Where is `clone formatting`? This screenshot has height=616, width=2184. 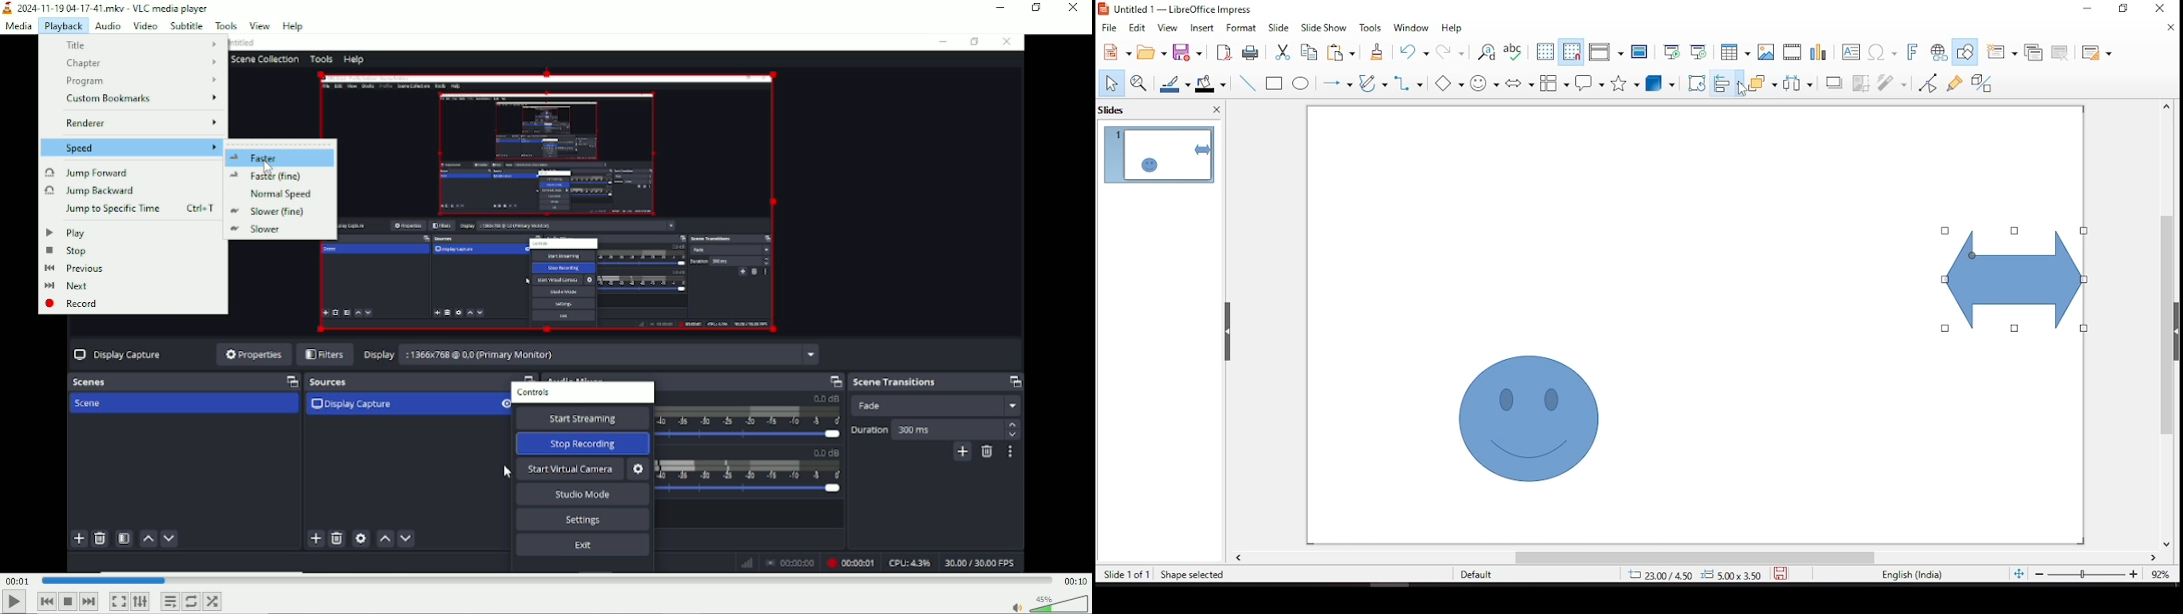 clone formatting is located at coordinates (1376, 55).